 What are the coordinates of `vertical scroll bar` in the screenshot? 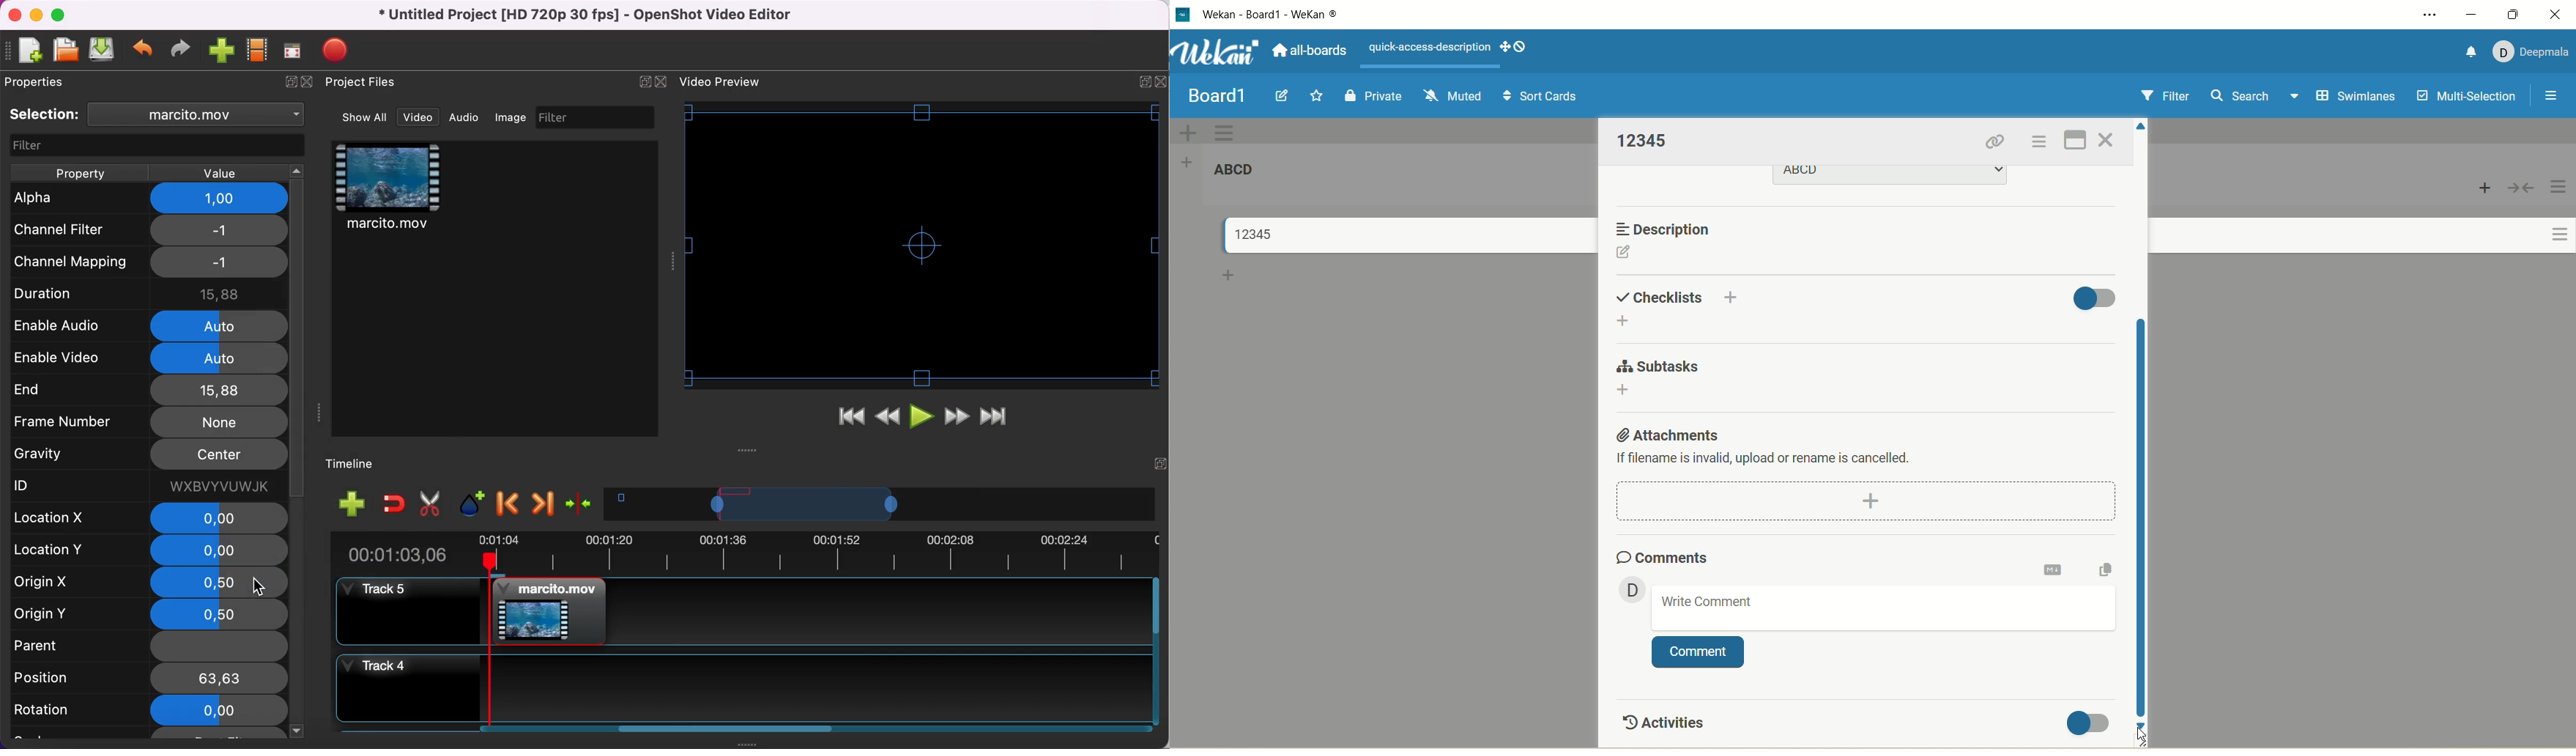 It's located at (2144, 515).